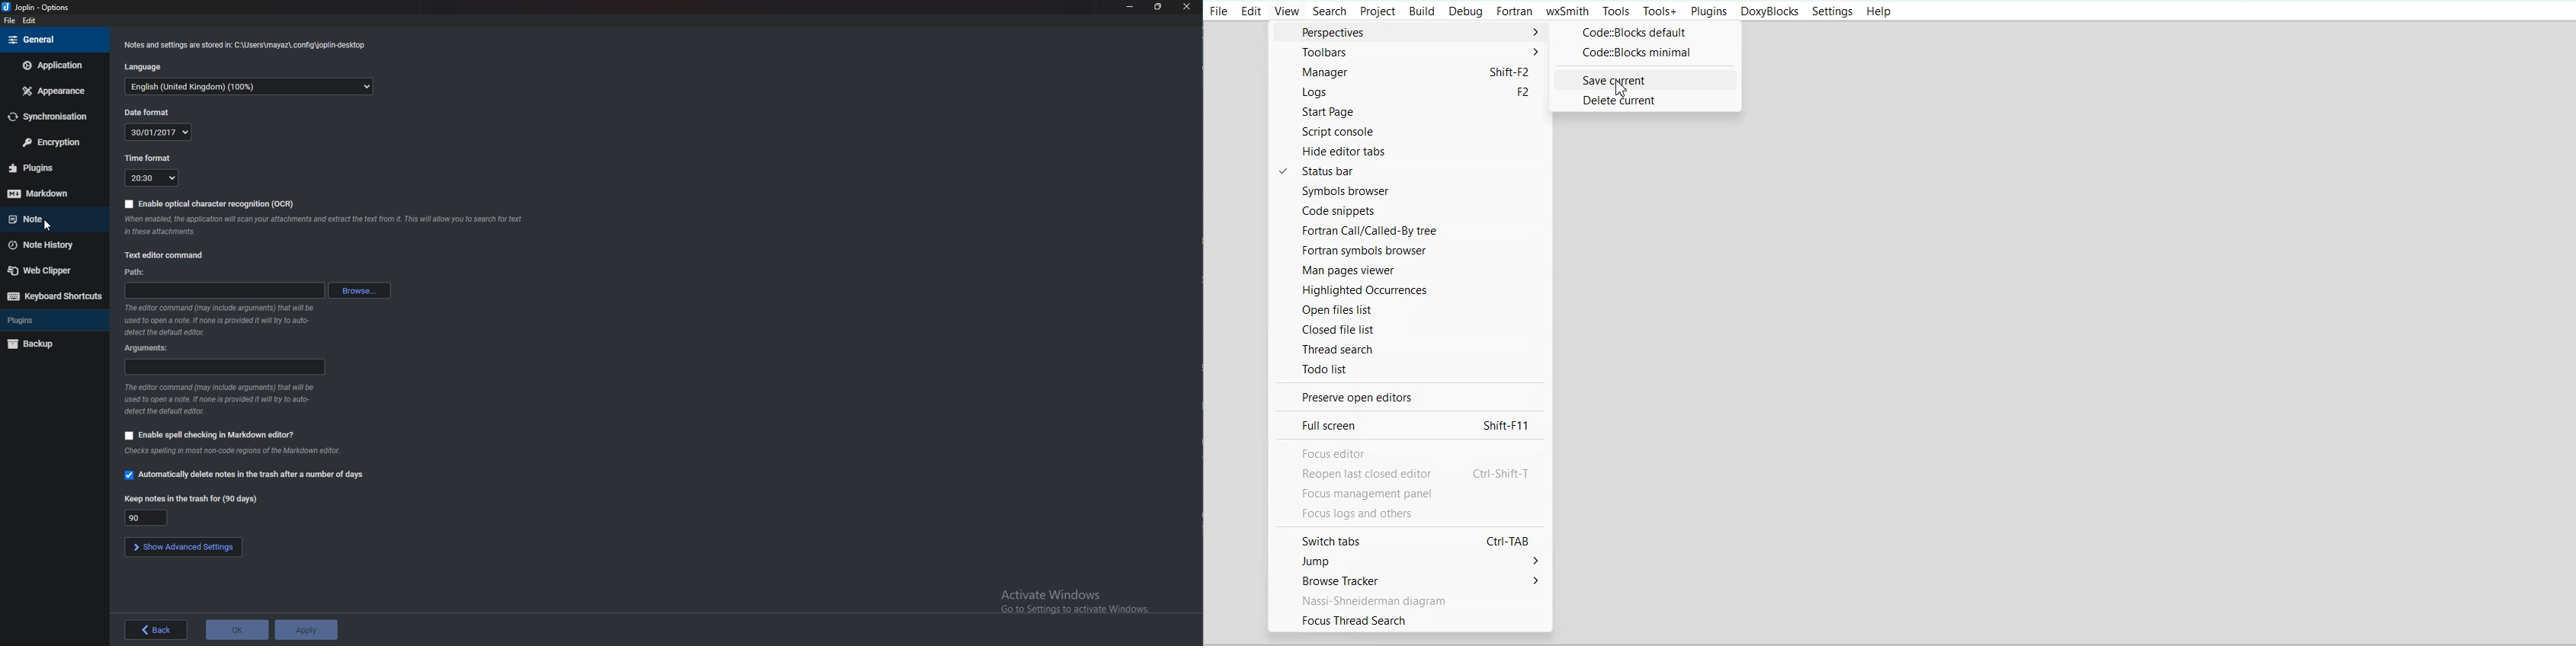  I want to click on options, so click(39, 6).